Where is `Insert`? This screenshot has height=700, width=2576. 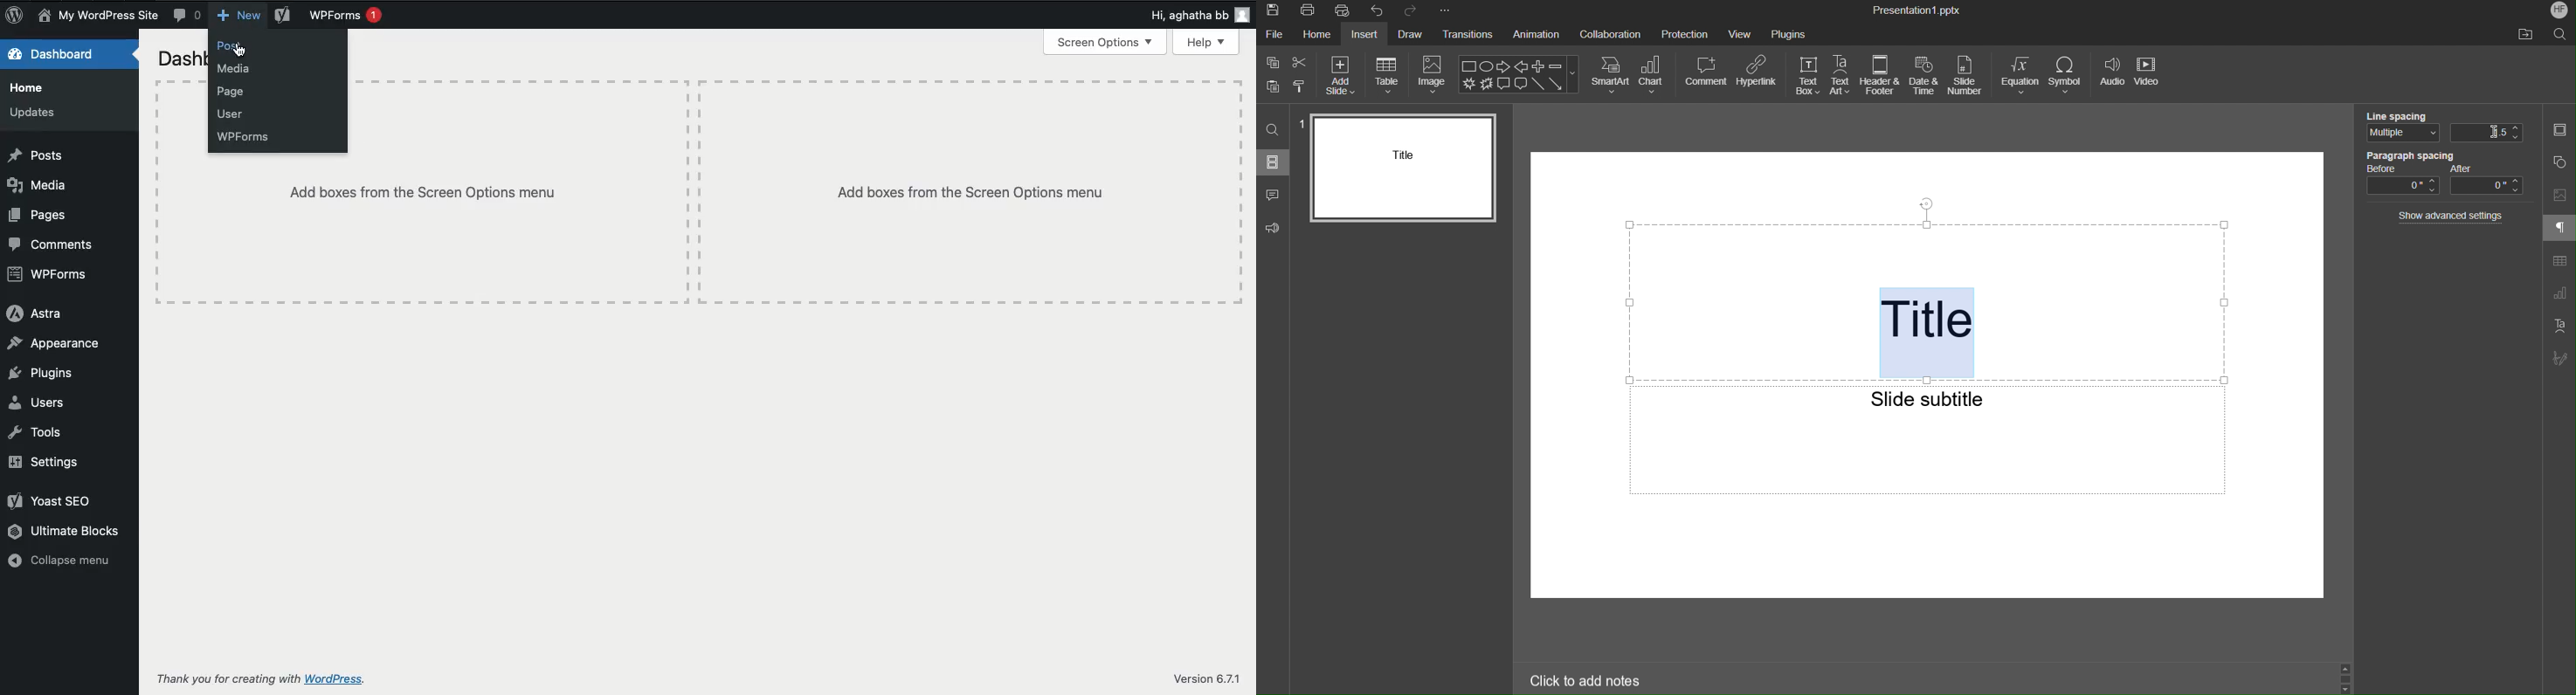
Insert is located at coordinates (1363, 35).